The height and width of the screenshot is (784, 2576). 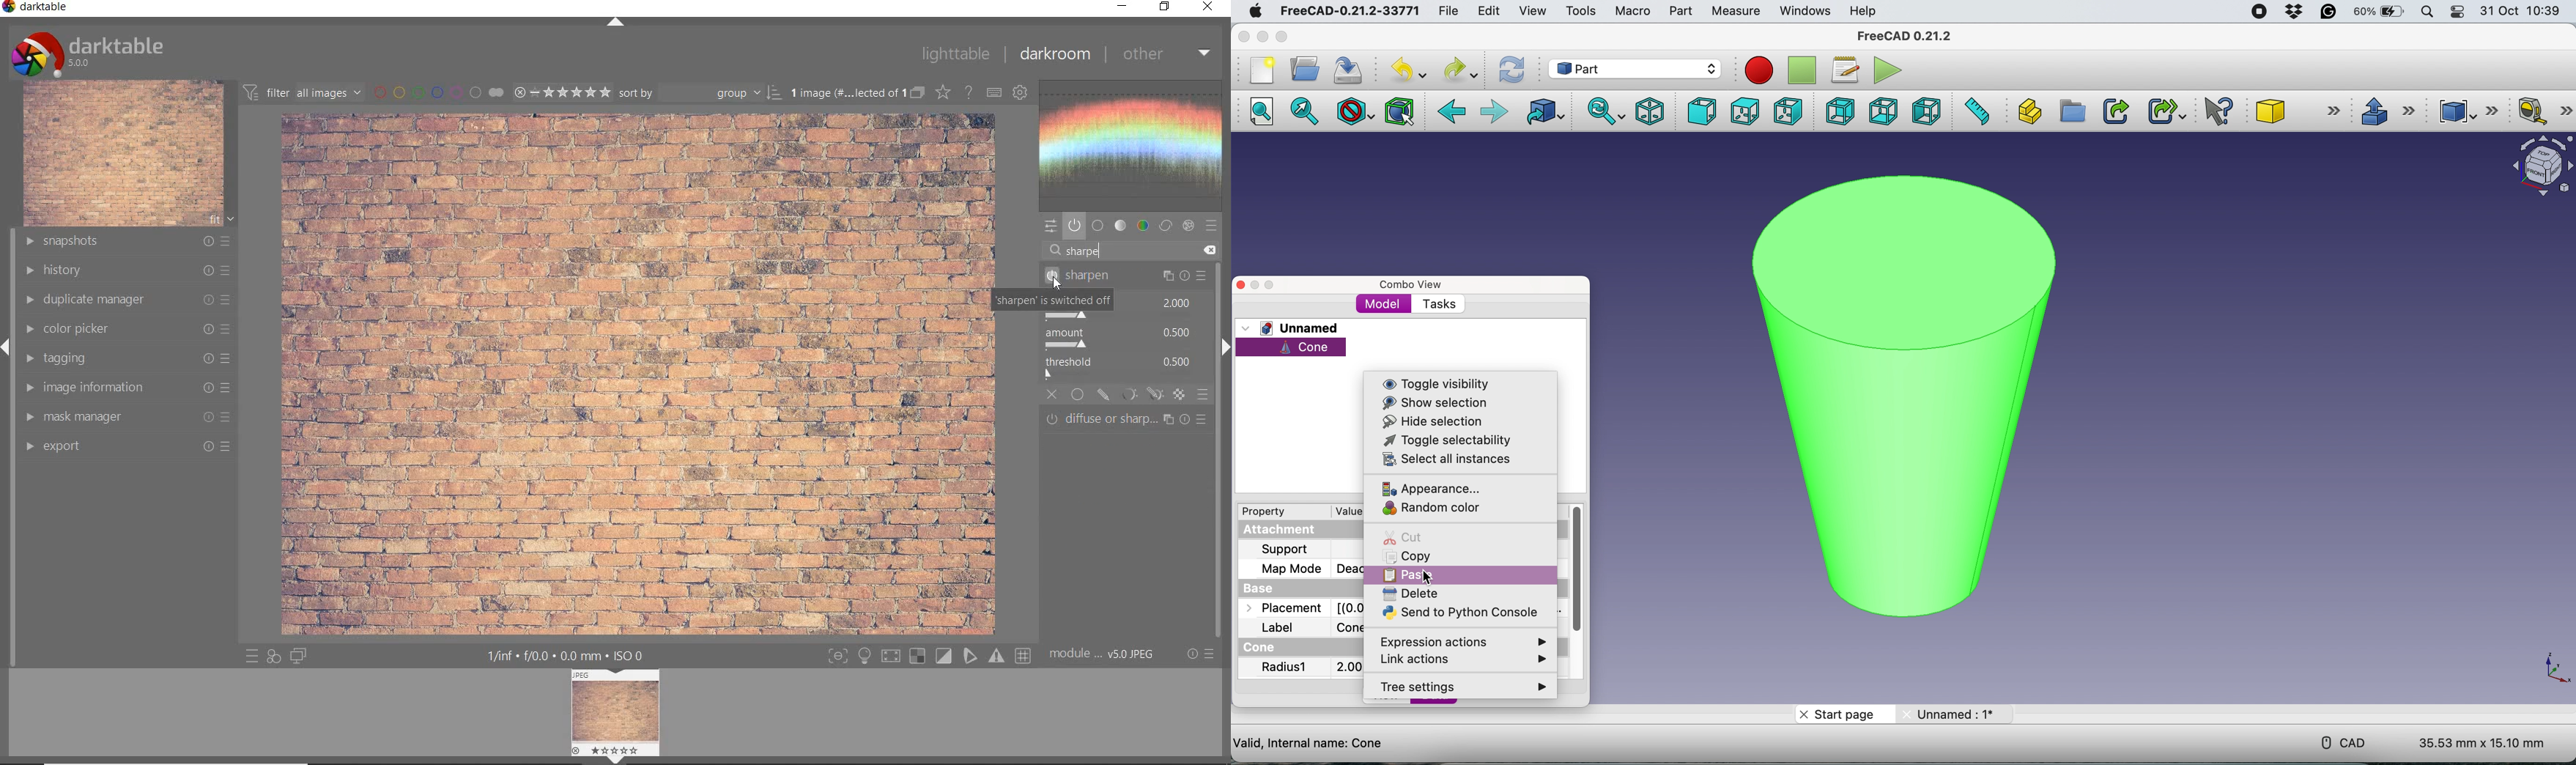 What do you see at coordinates (1263, 648) in the screenshot?
I see `cone` at bounding box center [1263, 648].